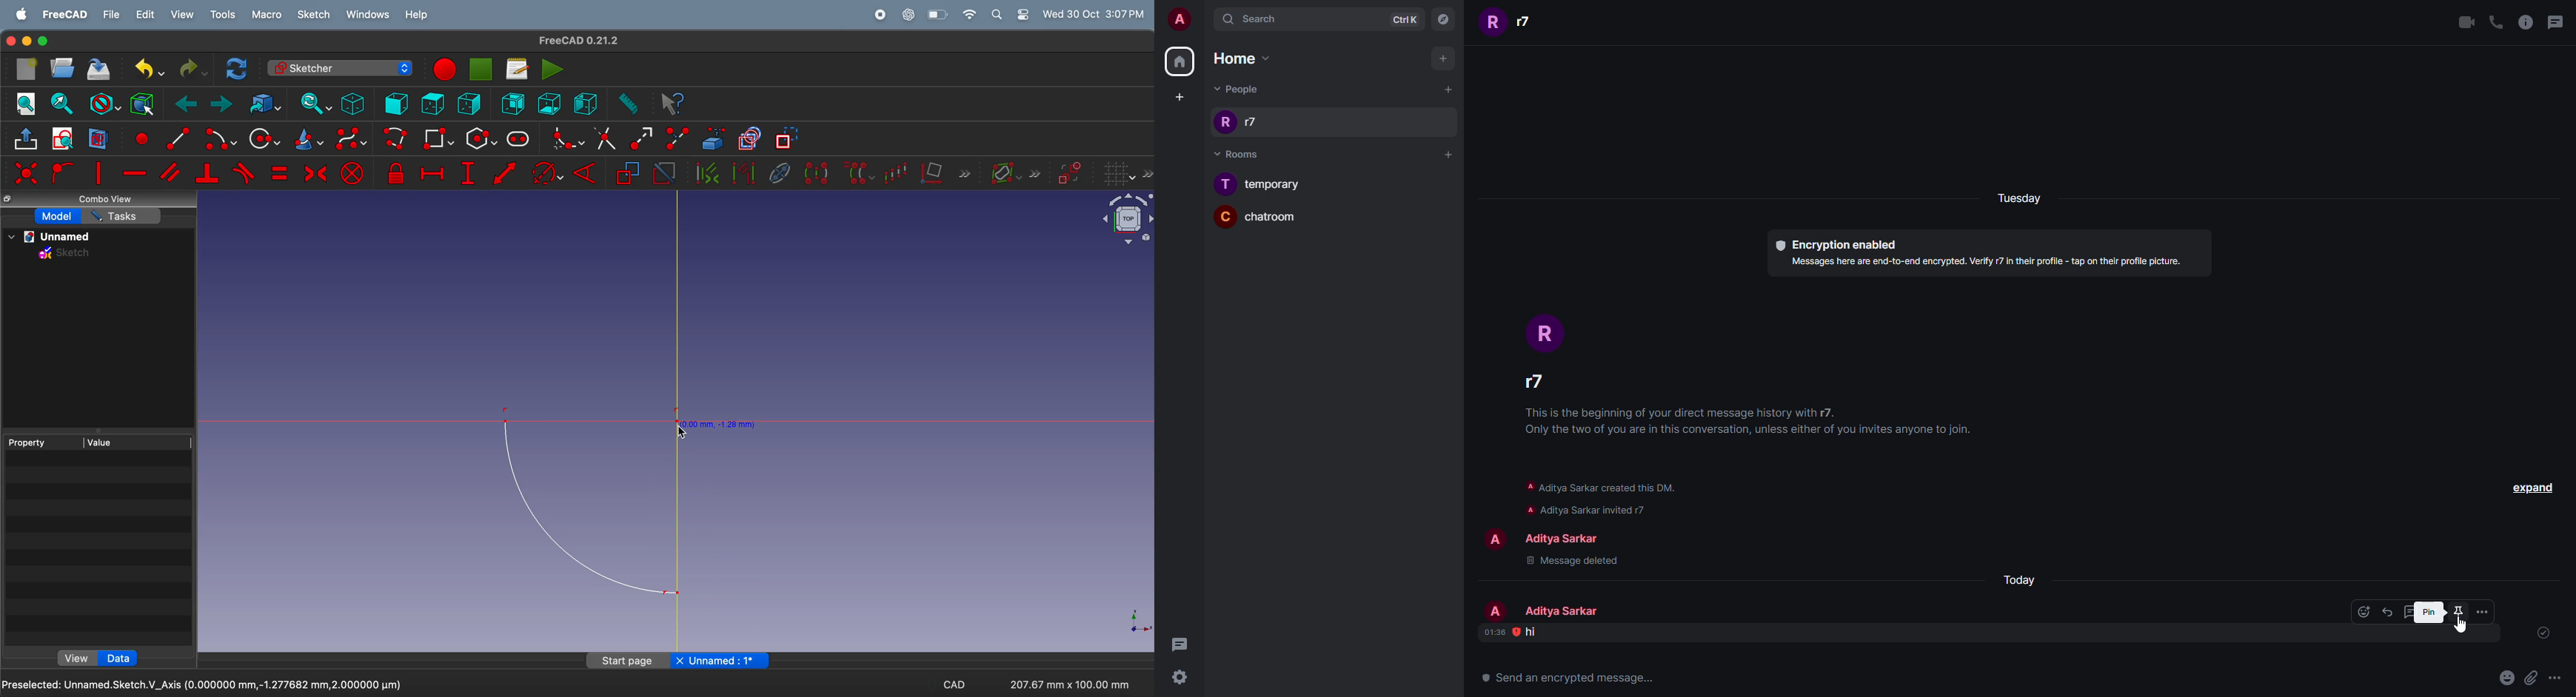  I want to click on rooms, so click(1244, 155).